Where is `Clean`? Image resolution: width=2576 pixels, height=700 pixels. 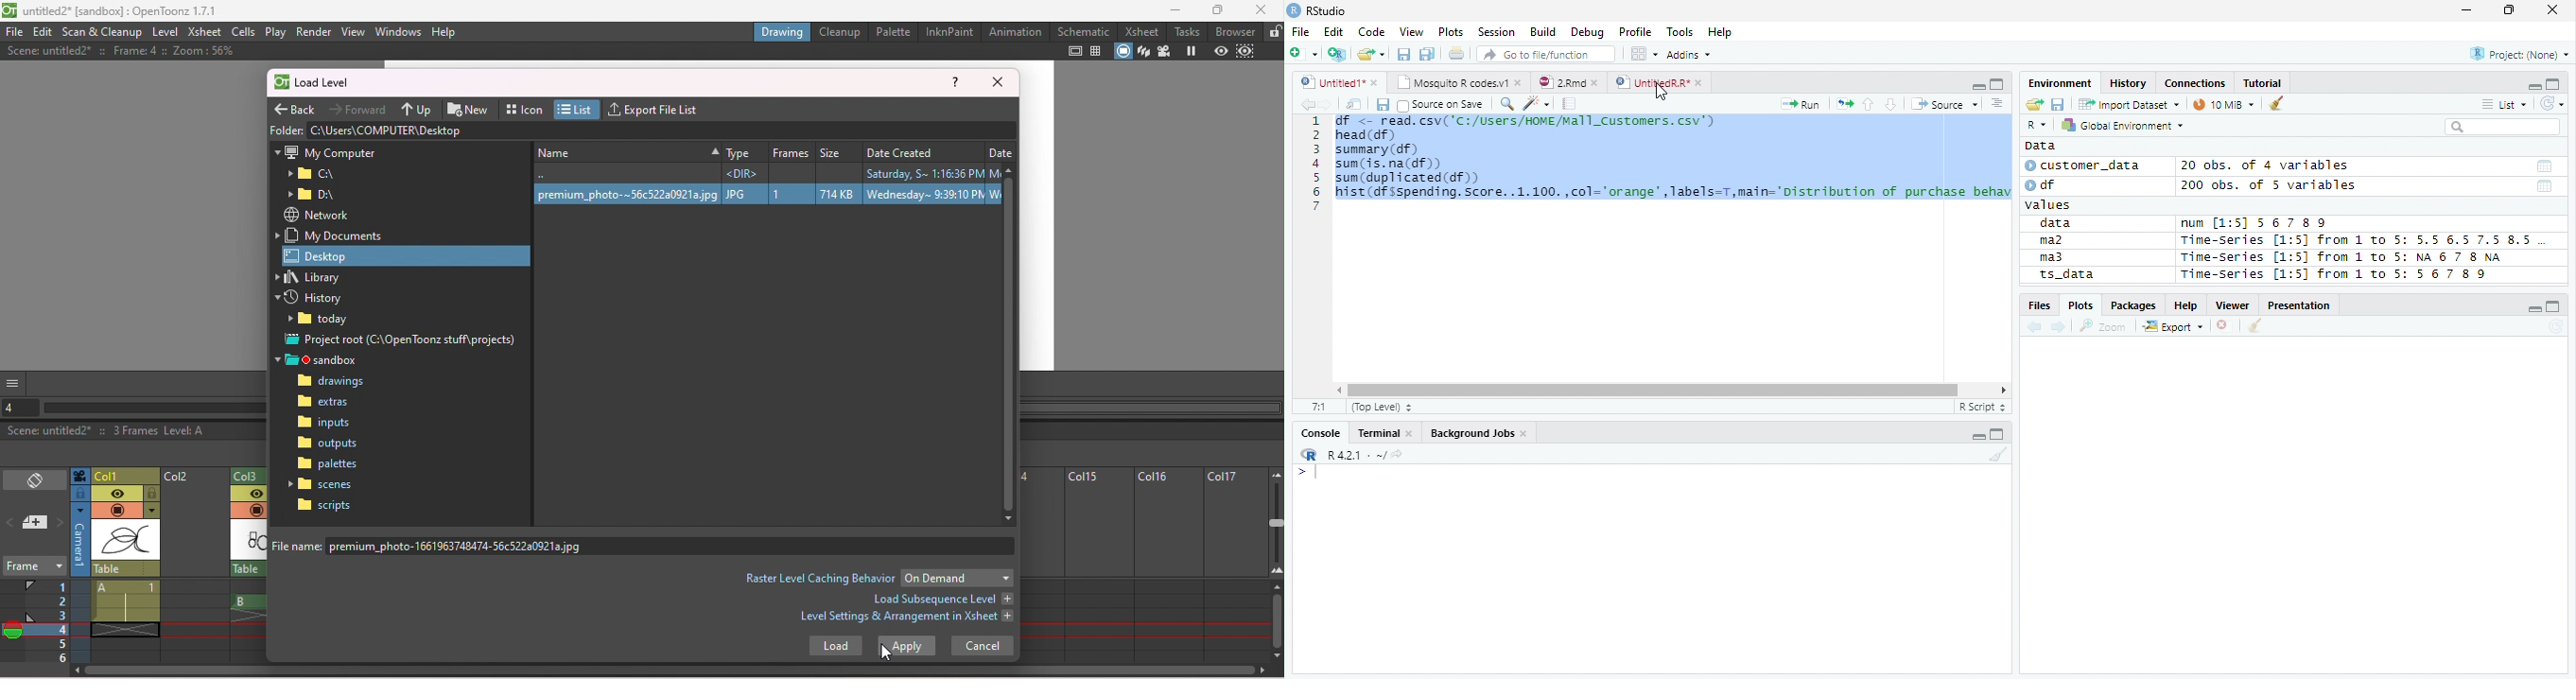 Clean is located at coordinates (1998, 456).